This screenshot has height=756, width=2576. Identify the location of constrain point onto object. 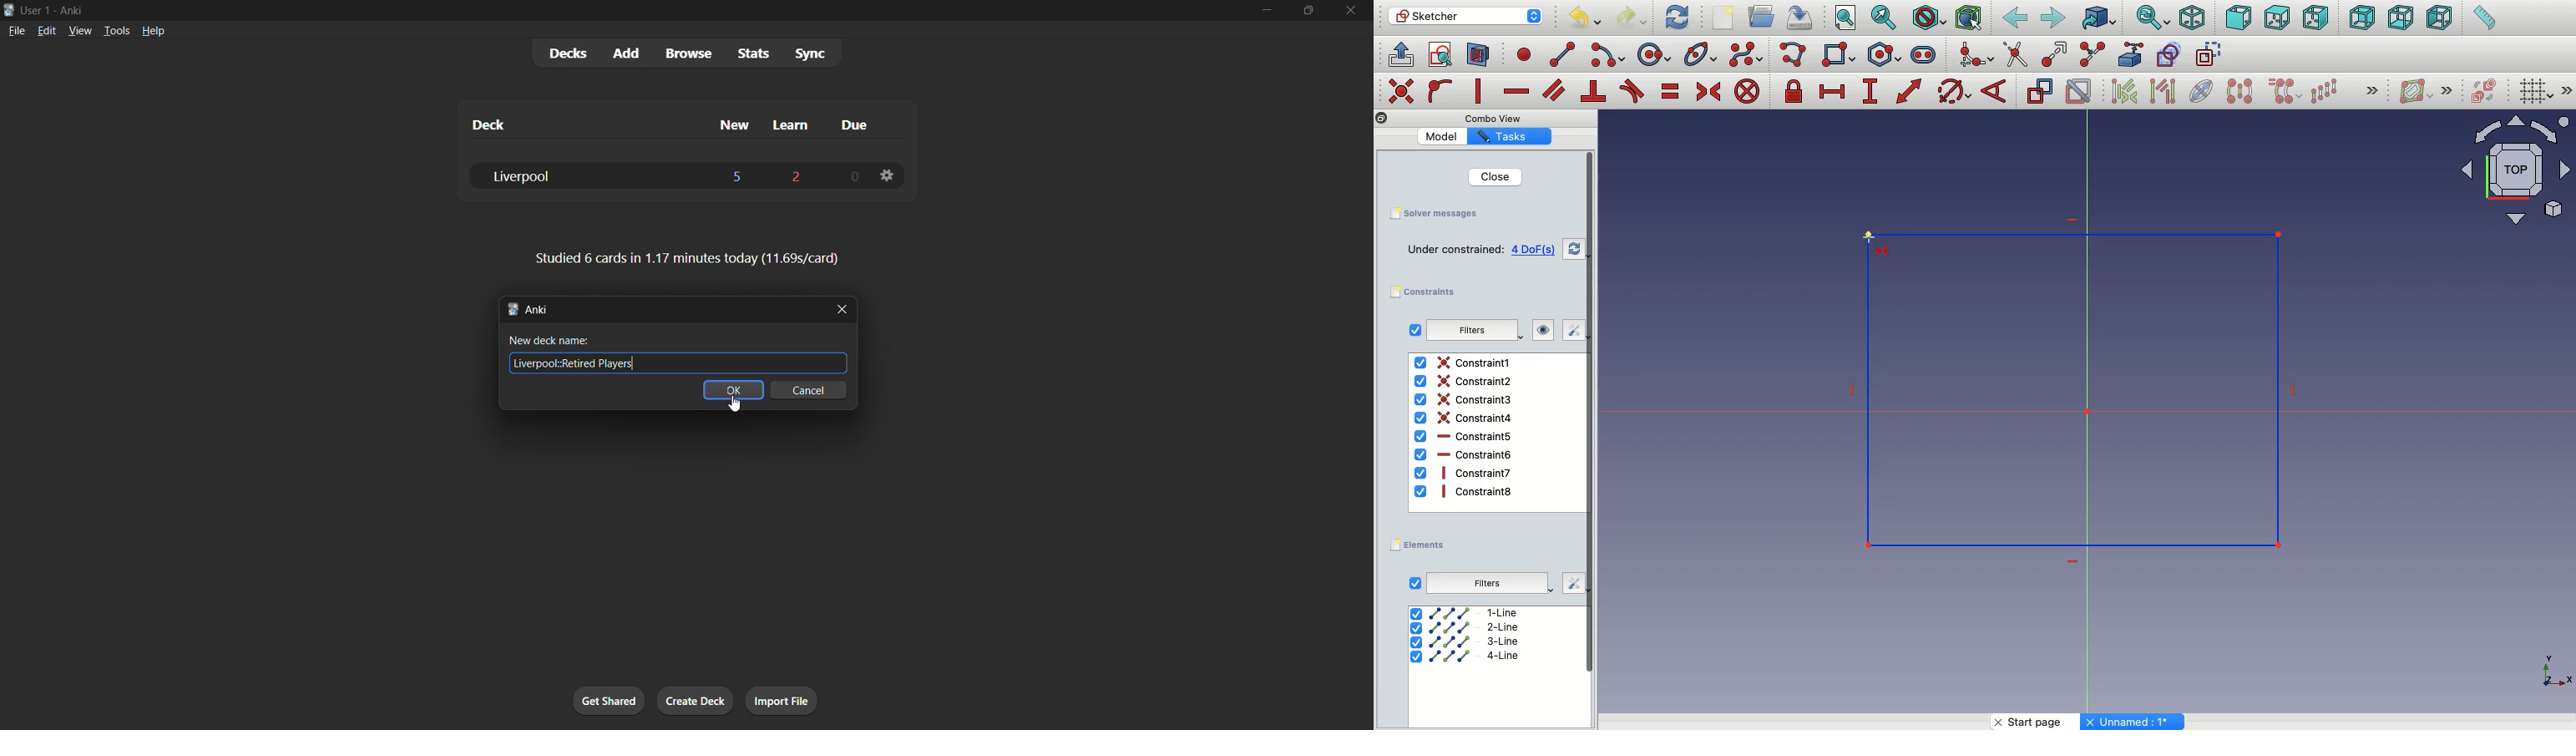
(1440, 90).